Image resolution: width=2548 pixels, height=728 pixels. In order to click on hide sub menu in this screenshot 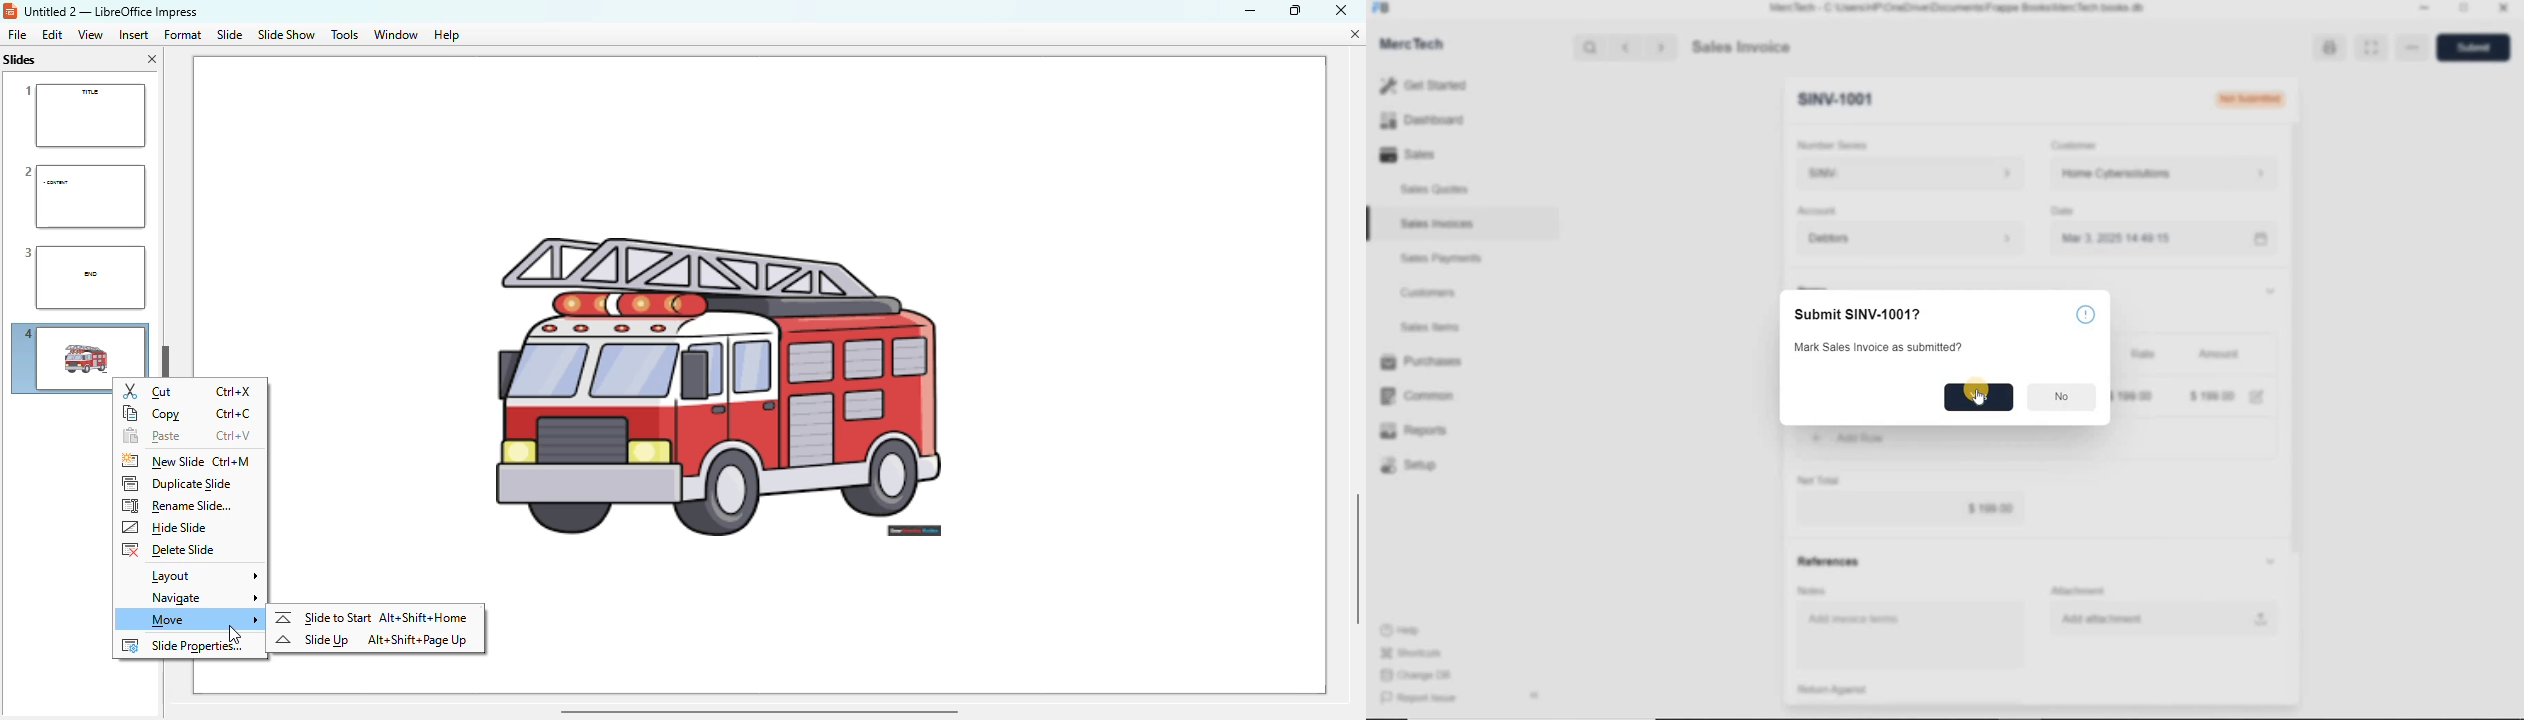, I will do `click(2269, 290)`.